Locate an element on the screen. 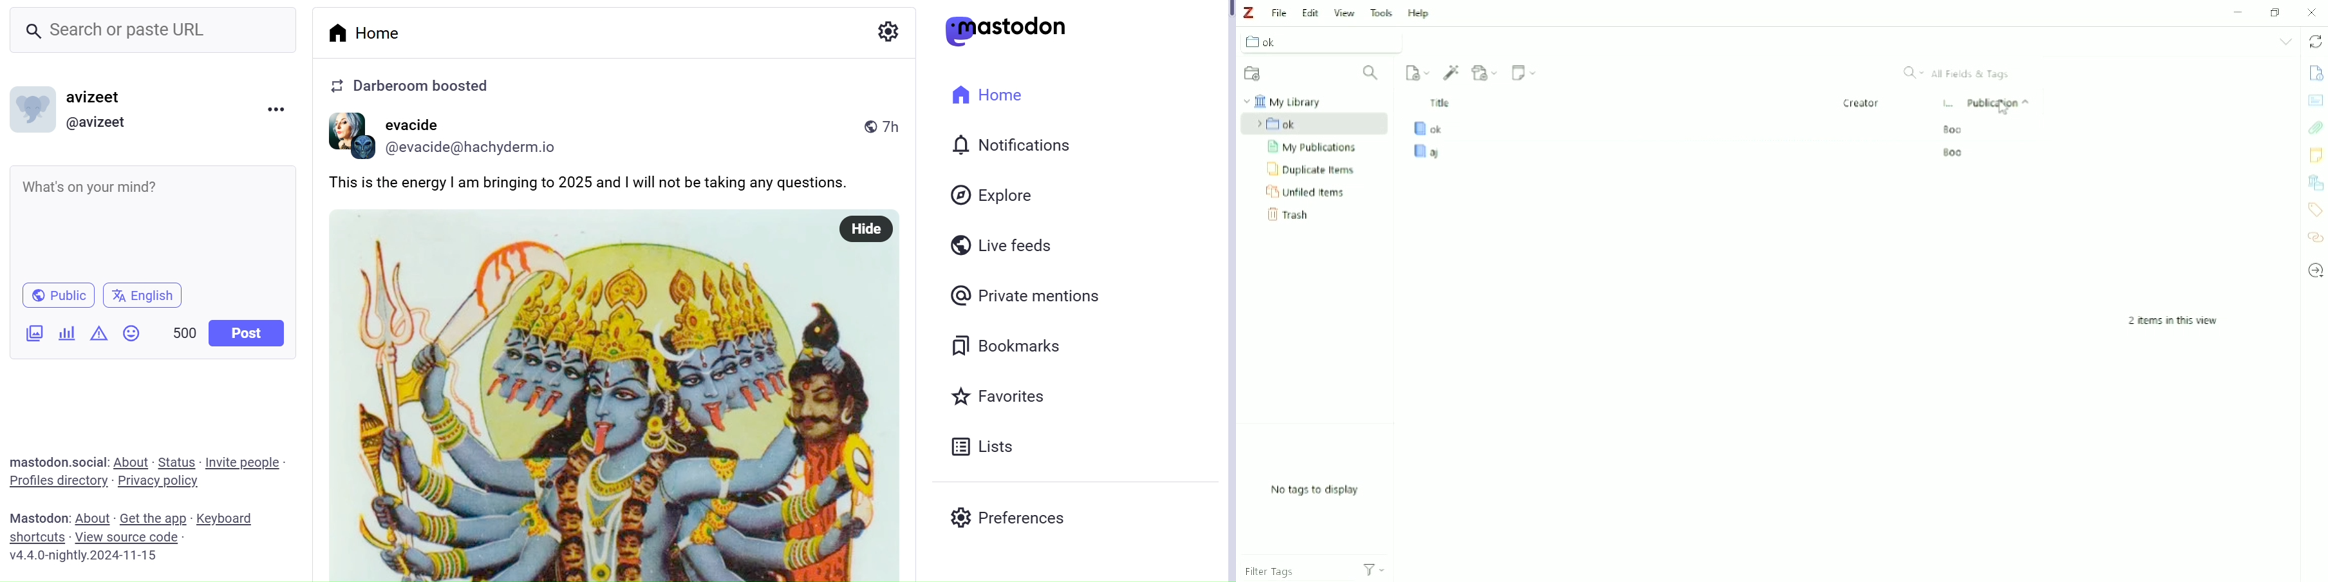  Logo is located at coordinates (1006, 30).